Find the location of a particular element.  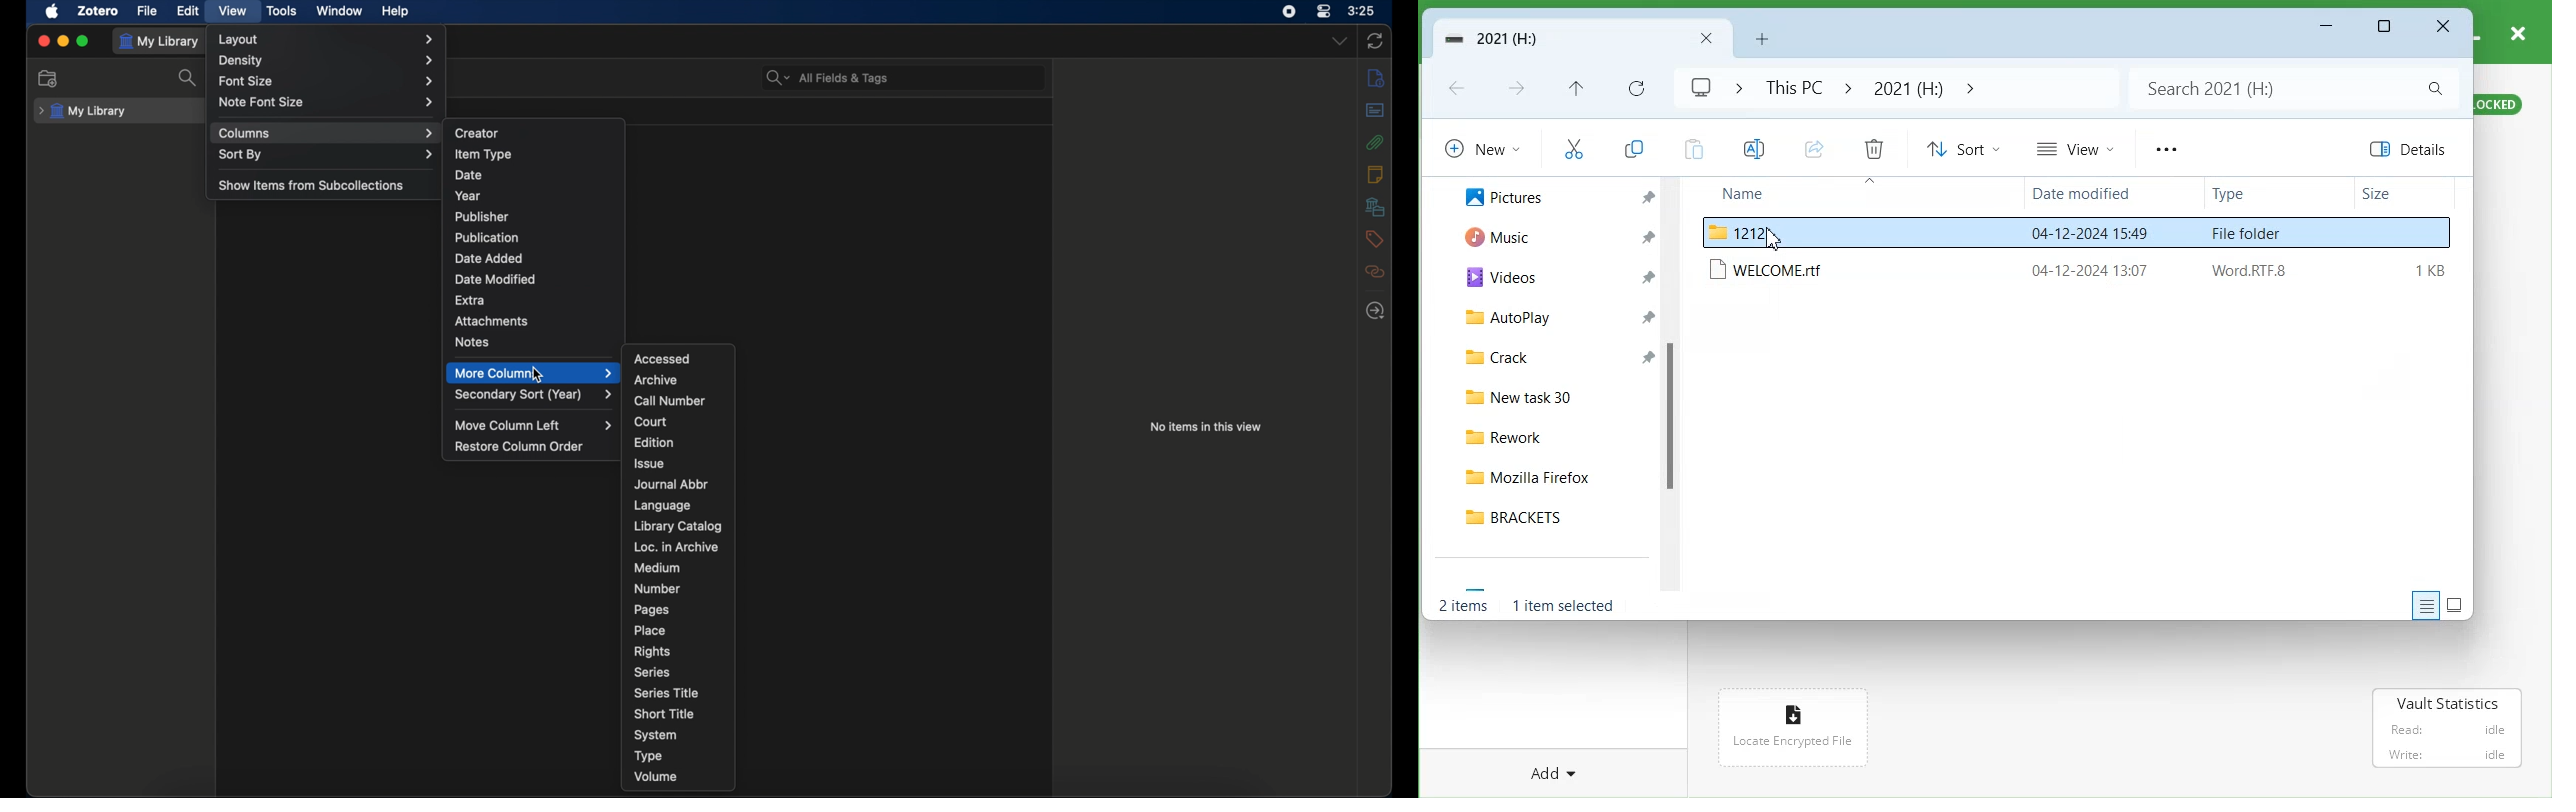

icon is located at coordinates (1791, 711).